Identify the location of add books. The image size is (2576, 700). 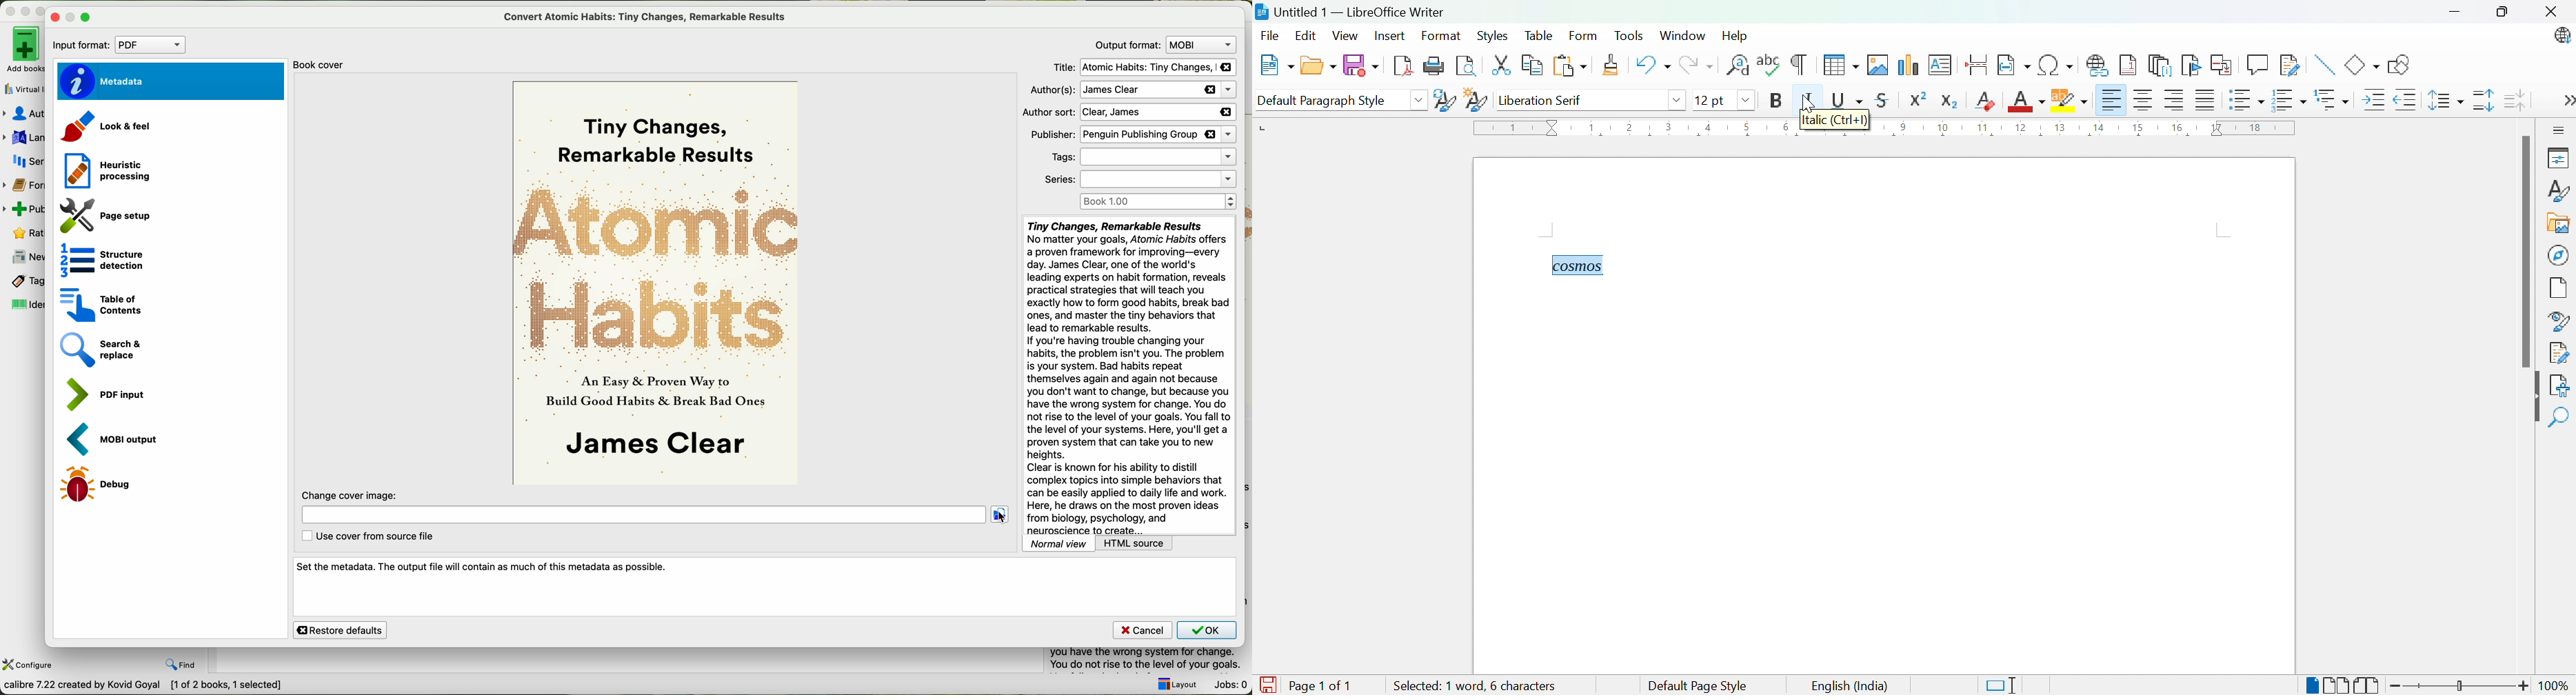
(22, 49).